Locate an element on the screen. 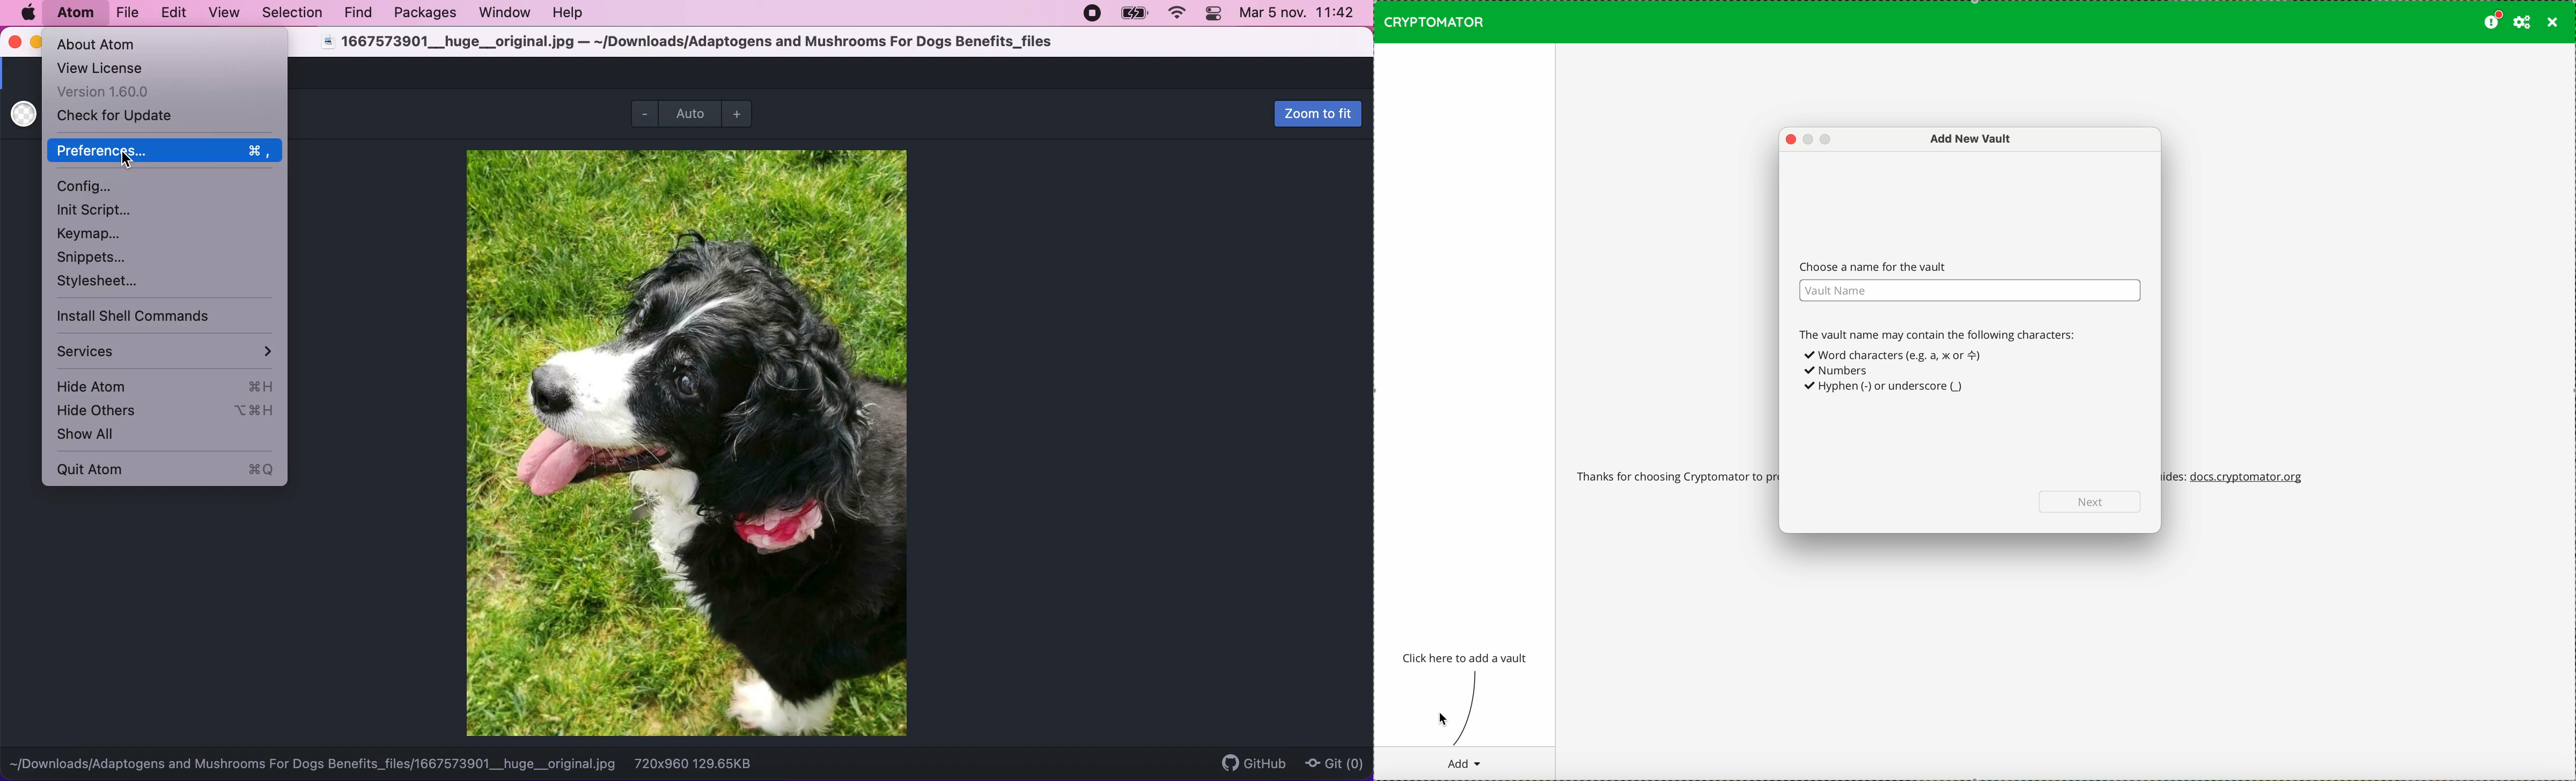  preferences is located at coordinates (166, 150).